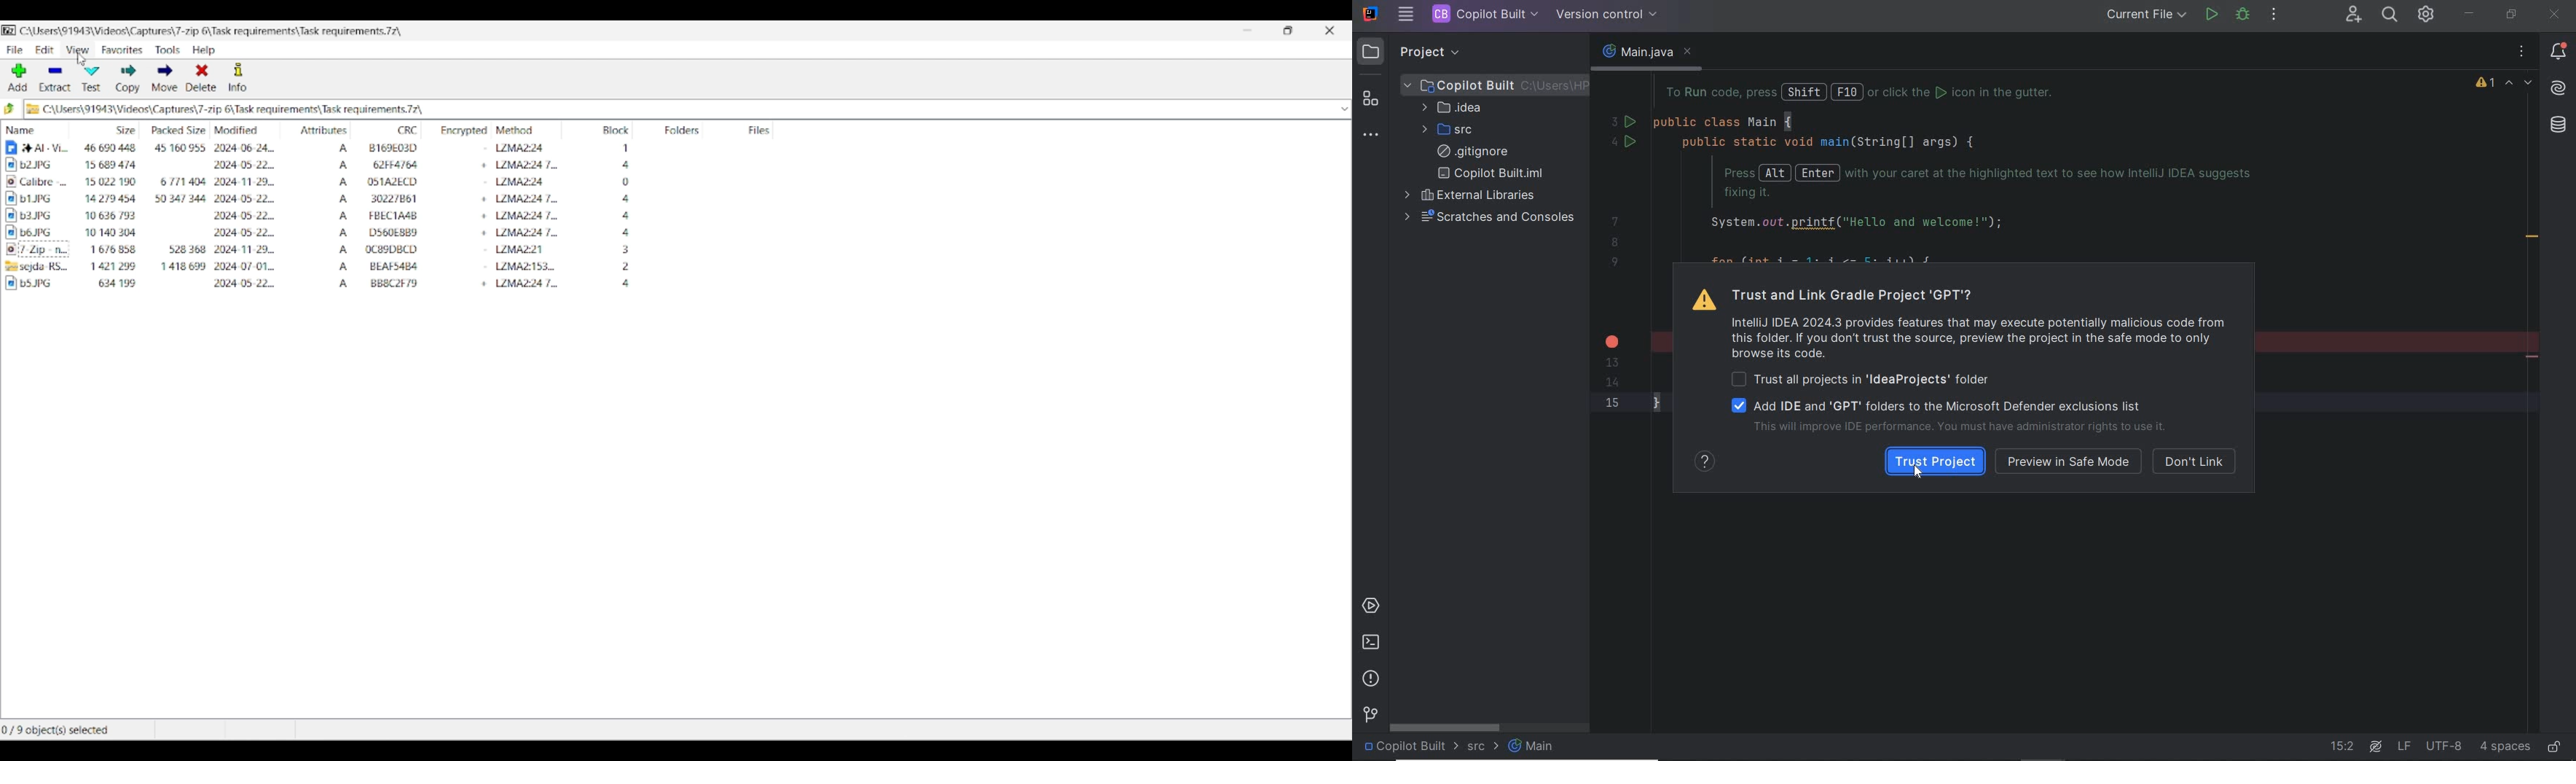 The height and width of the screenshot is (784, 2576). What do you see at coordinates (1531, 746) in the screenshot?
I see `Main` at bounding box center [1531, 746].